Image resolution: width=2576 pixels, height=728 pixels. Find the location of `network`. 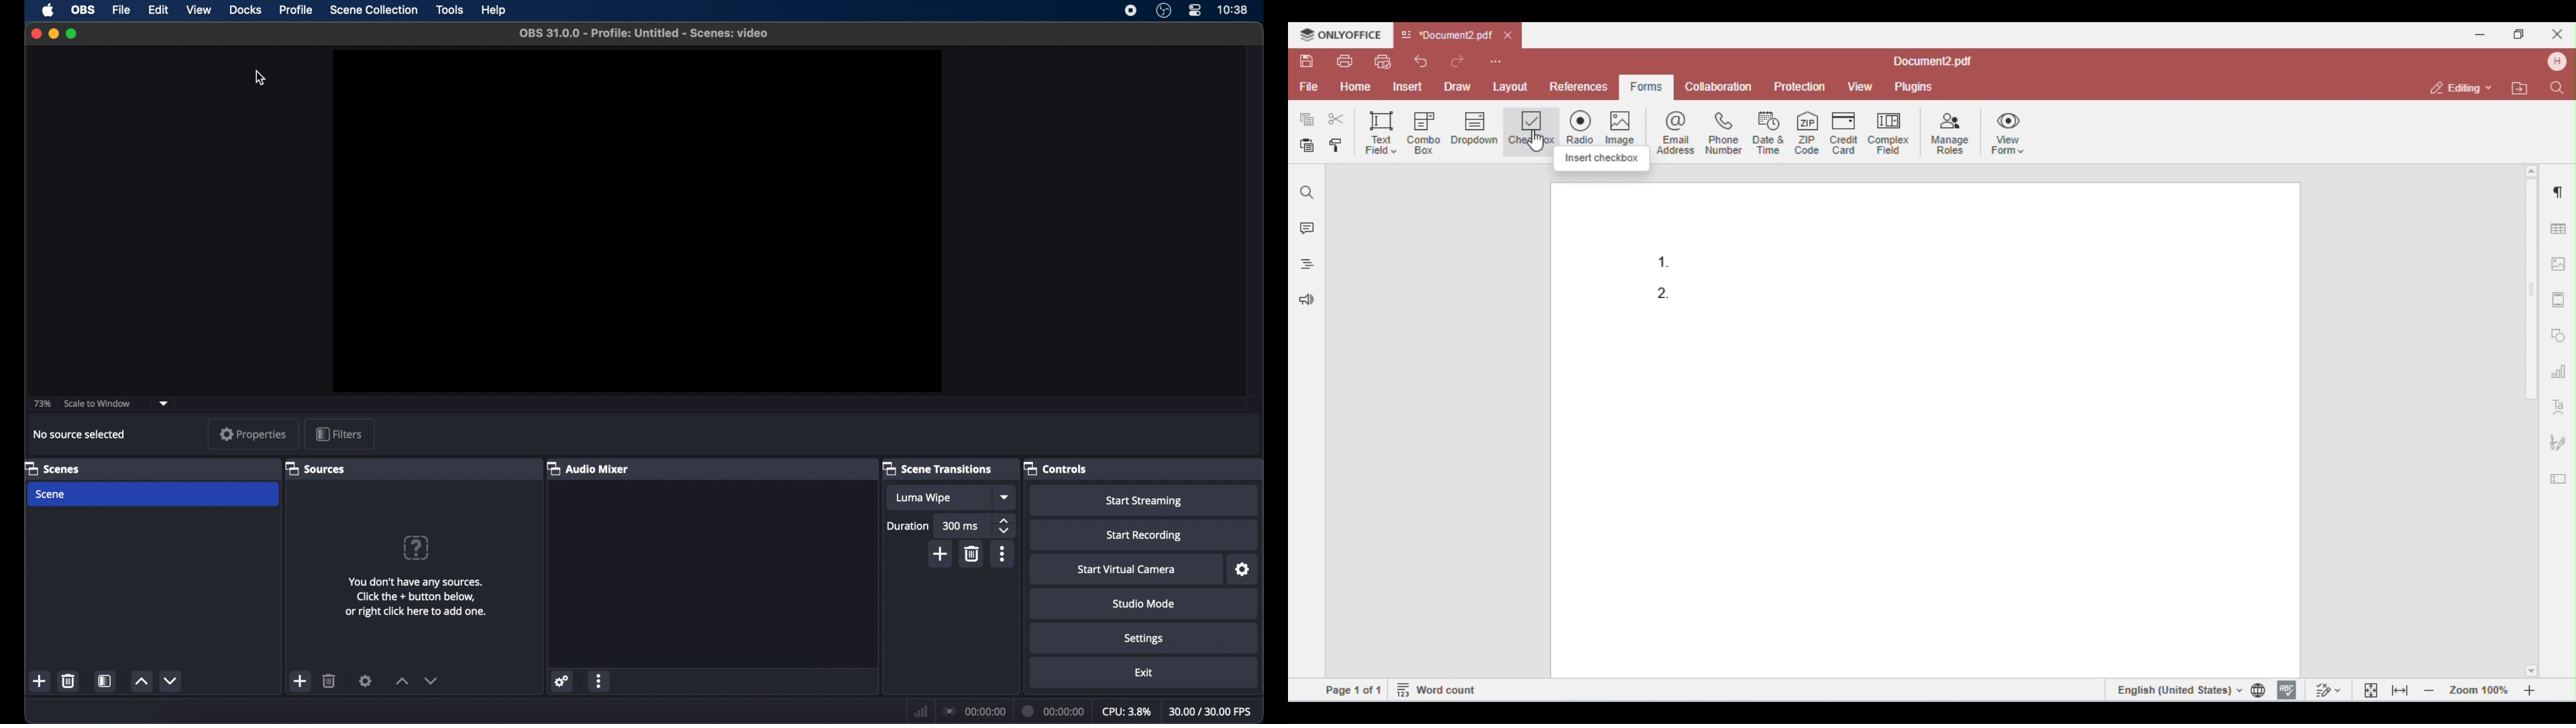

network is located at coordinates (920, 711).